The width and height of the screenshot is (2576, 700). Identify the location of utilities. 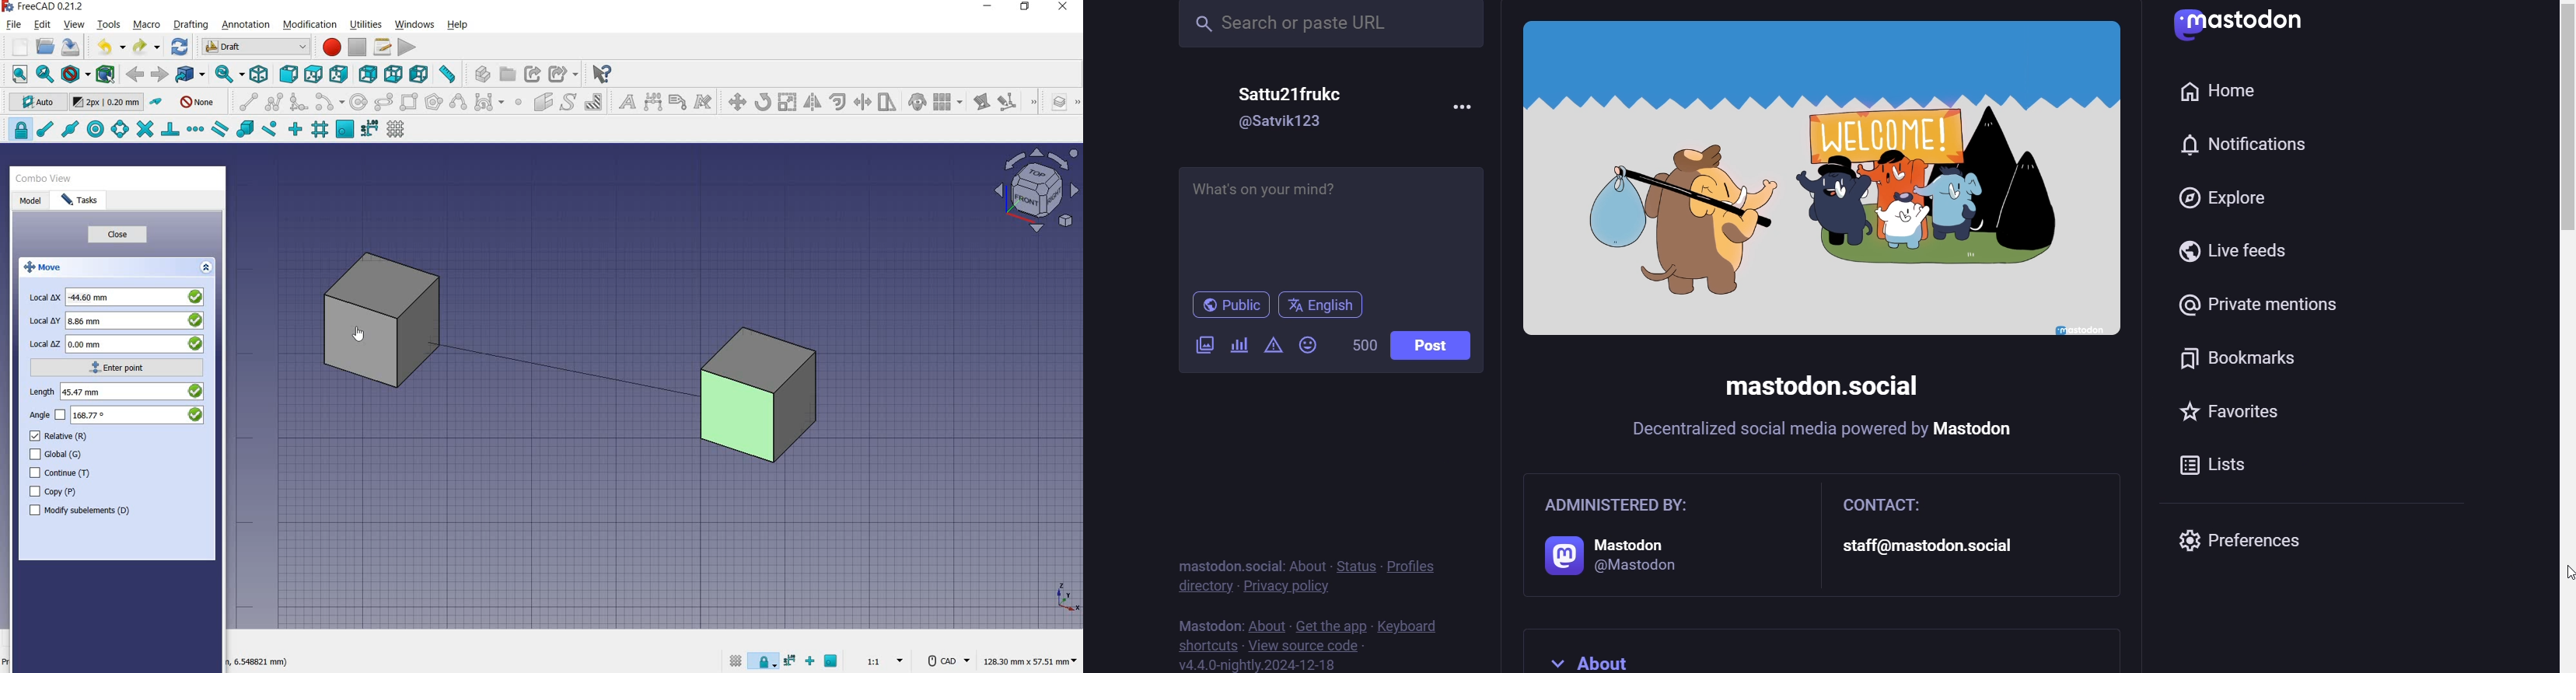
(368, 24).